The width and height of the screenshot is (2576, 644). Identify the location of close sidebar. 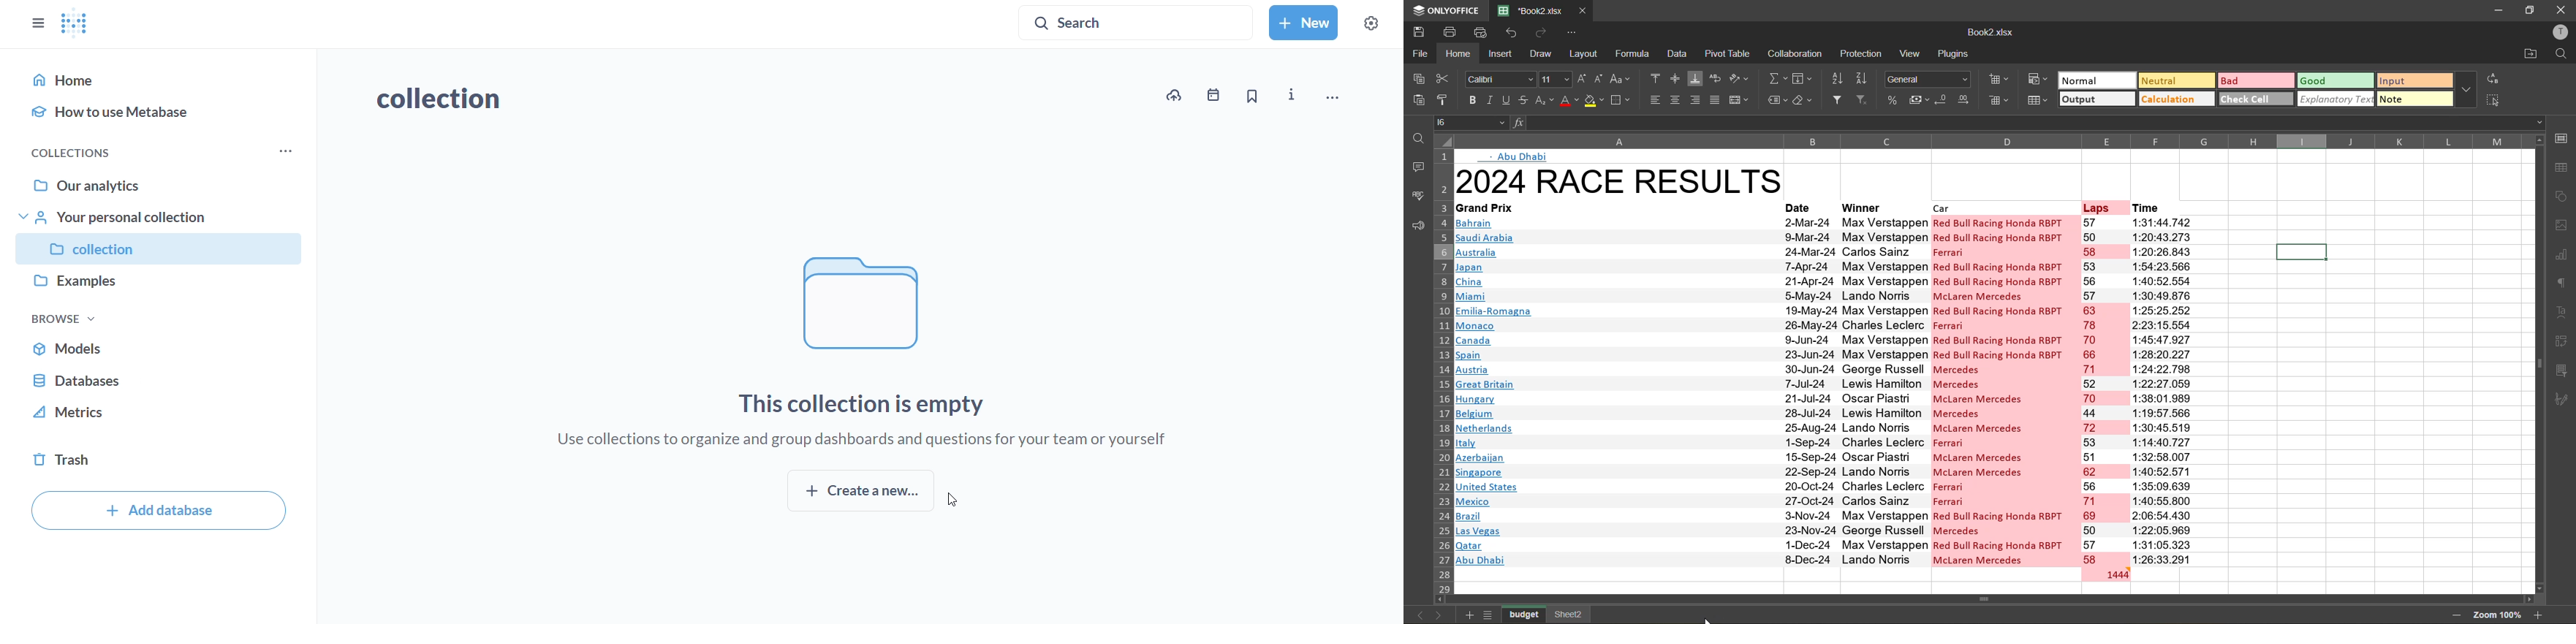
(29, 18).